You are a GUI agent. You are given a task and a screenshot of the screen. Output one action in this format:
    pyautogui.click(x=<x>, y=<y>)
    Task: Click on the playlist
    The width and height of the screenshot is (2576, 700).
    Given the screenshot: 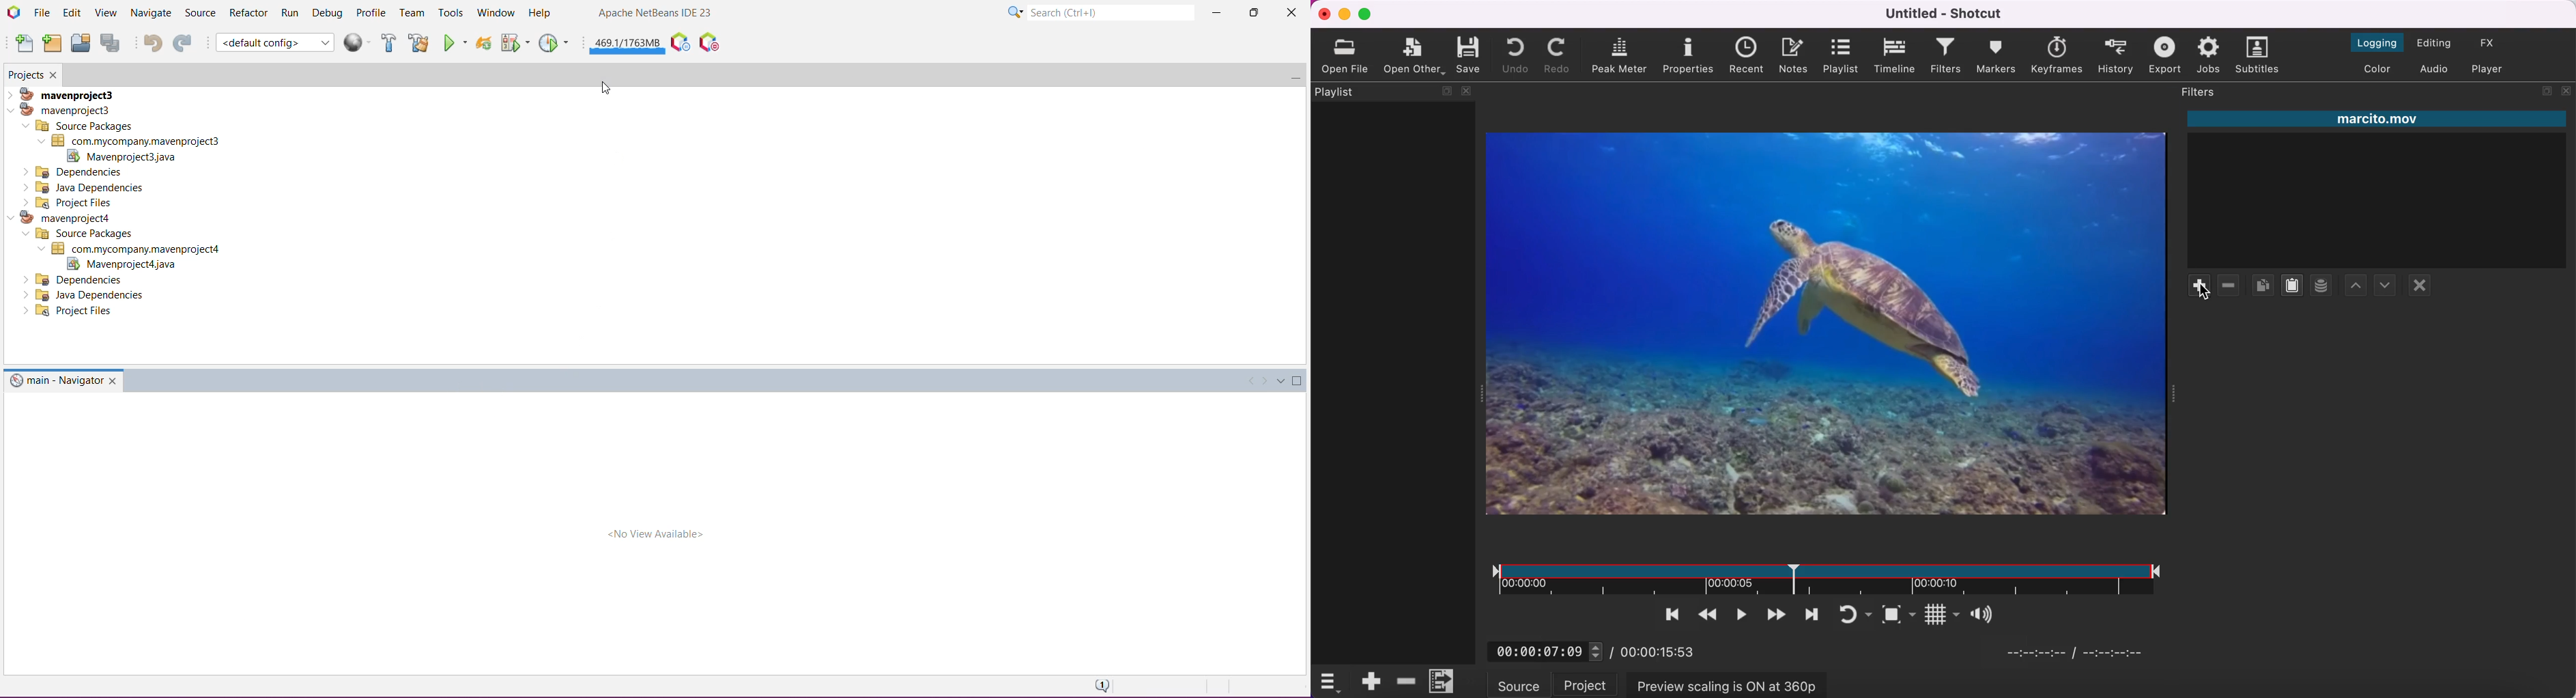 What is the action you would take?
    pyautogui.click(x=1843, y=55)
    